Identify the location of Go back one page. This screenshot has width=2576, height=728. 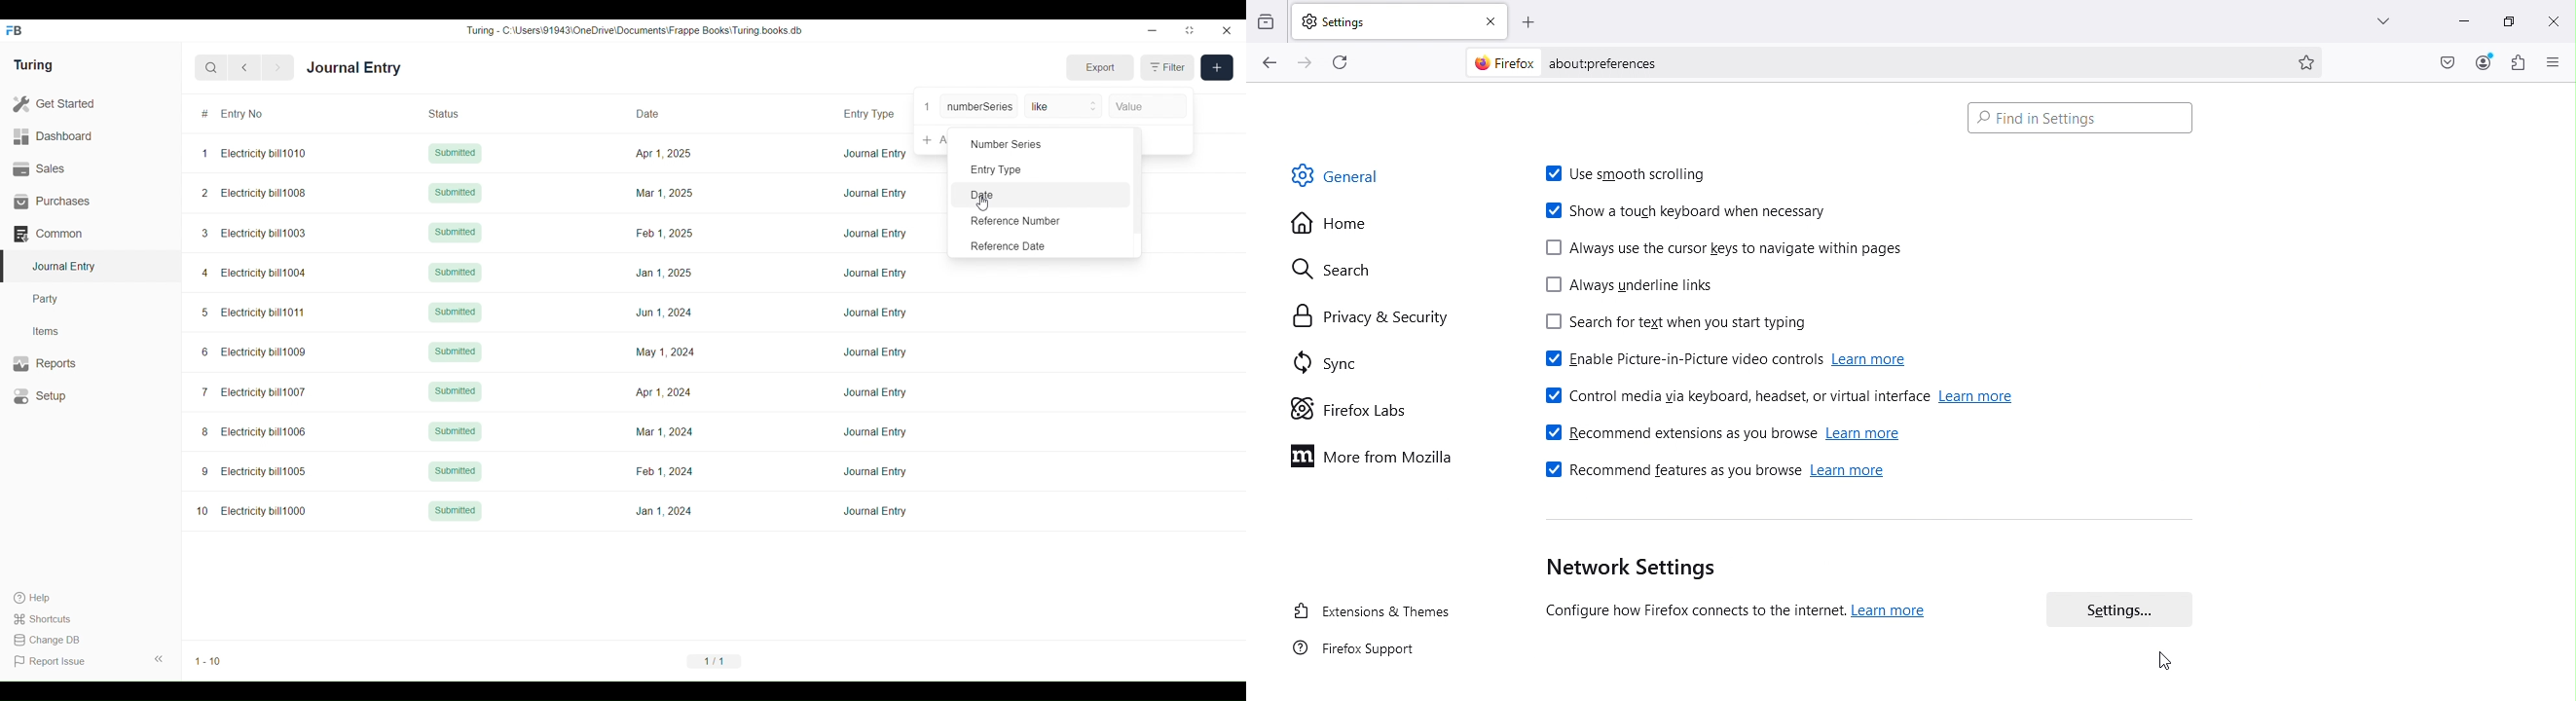
(1270, 63).